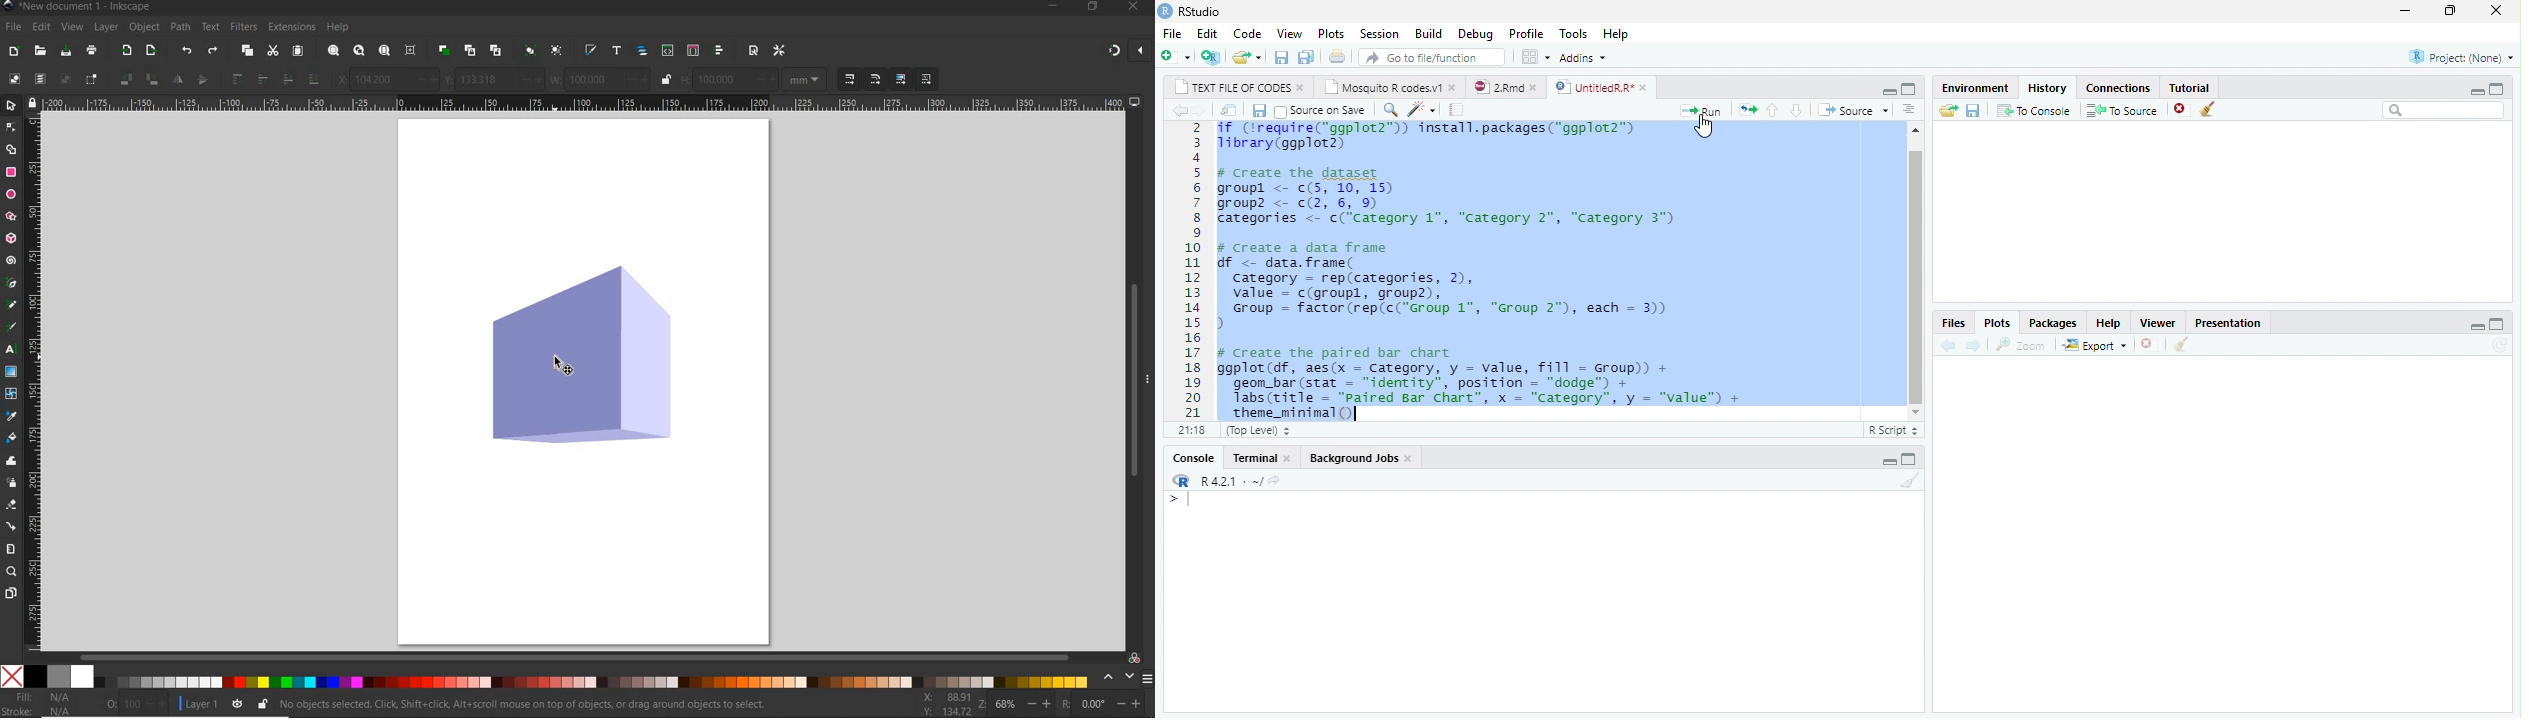 The height and width of the screenshot is (728, 2548). I want to click on scroll bar, so click(1916, 277).